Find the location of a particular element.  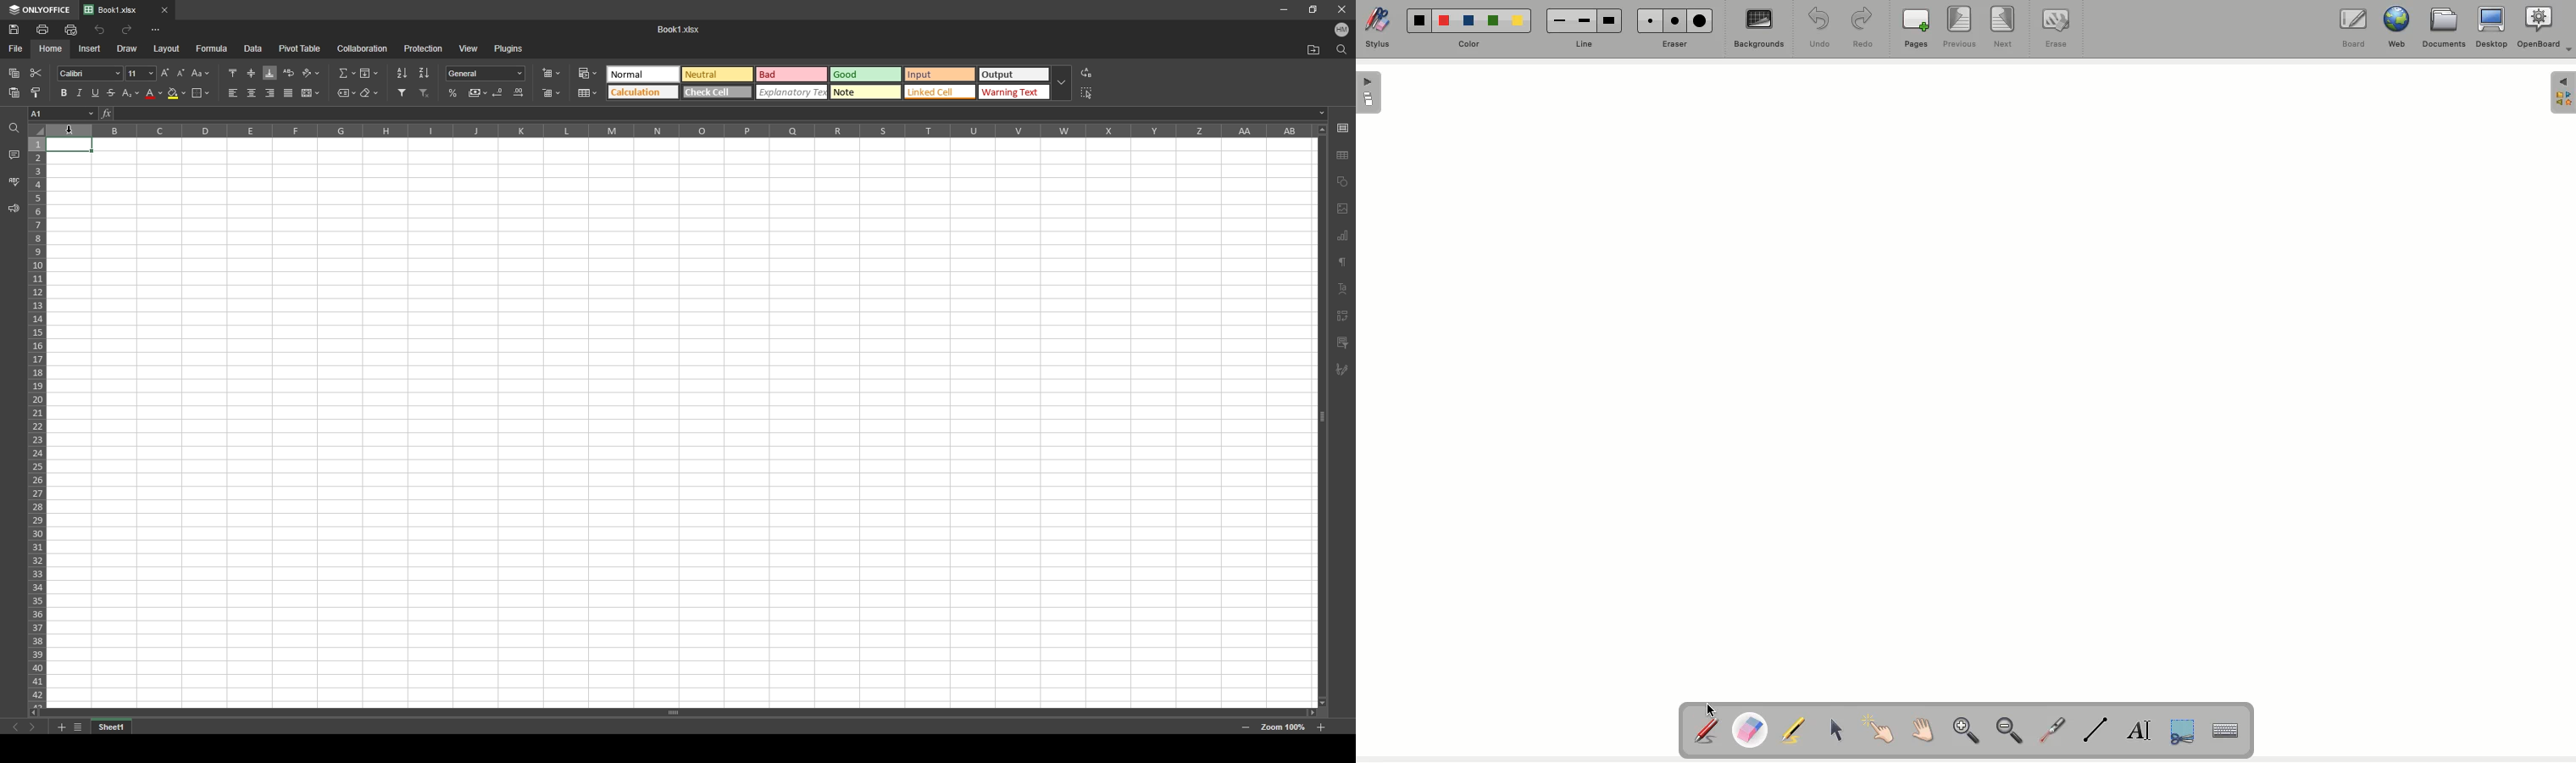

open file location is located at coordinates (1314, 51).